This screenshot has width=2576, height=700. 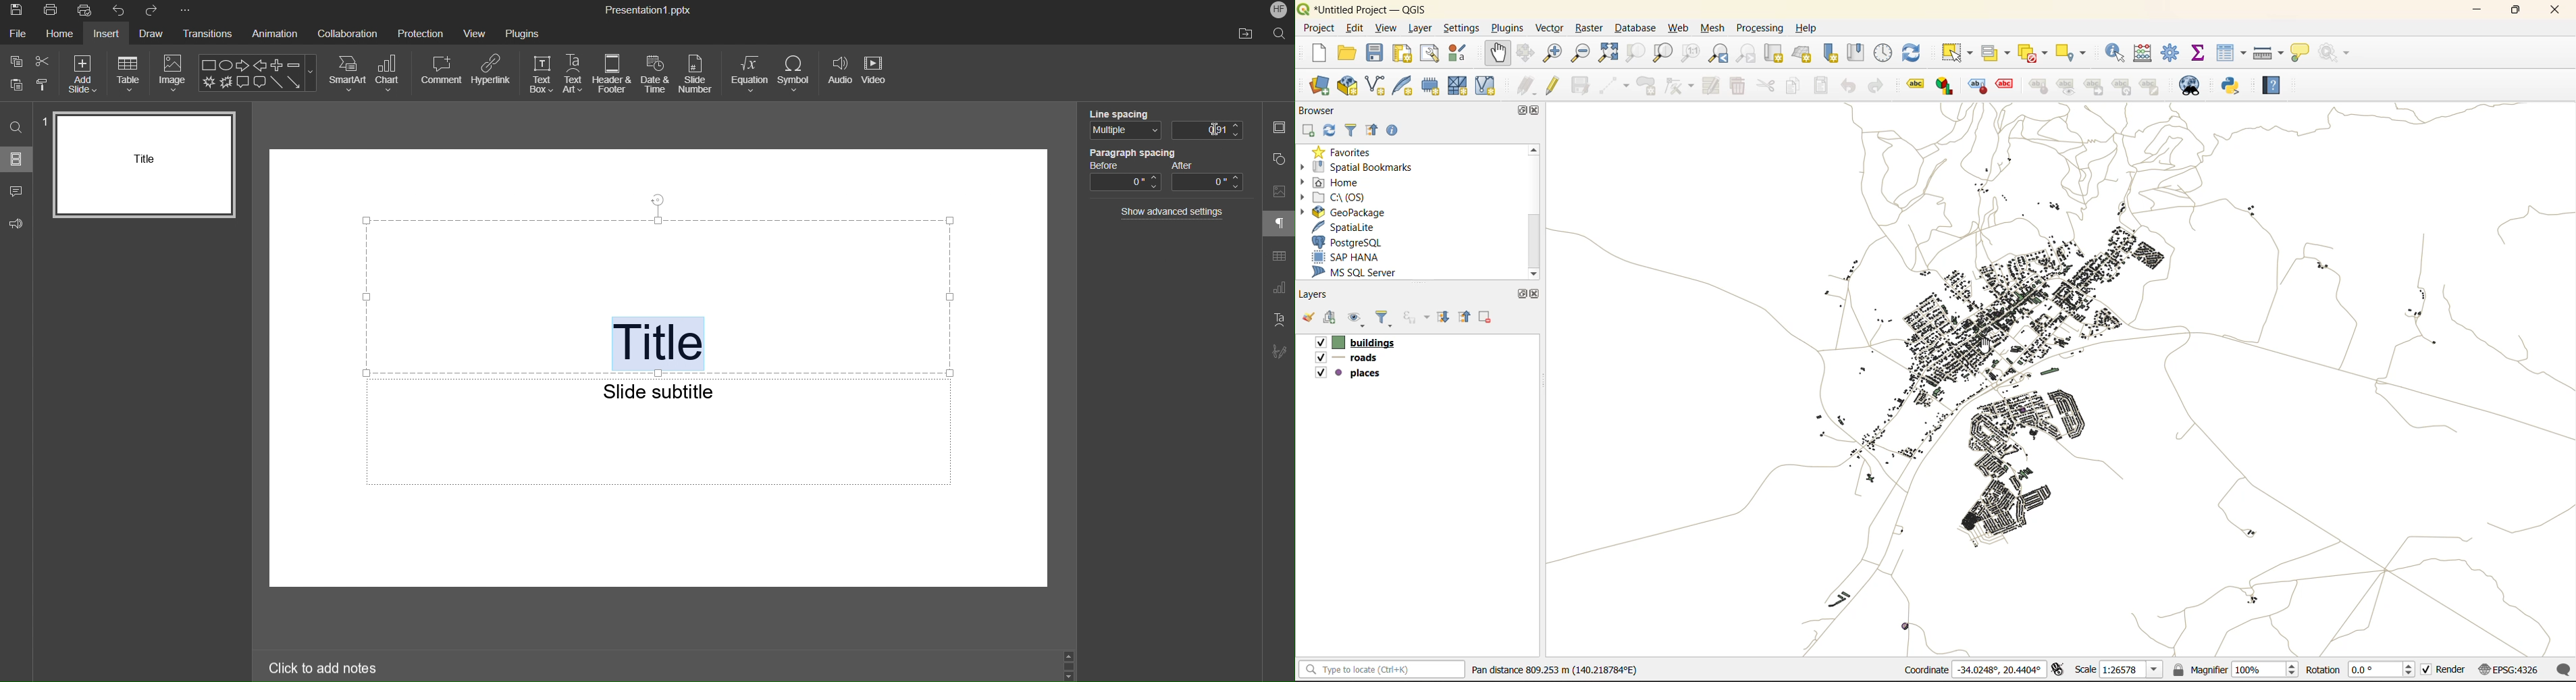 I want to click on edits, so click(x=1527, y=84).